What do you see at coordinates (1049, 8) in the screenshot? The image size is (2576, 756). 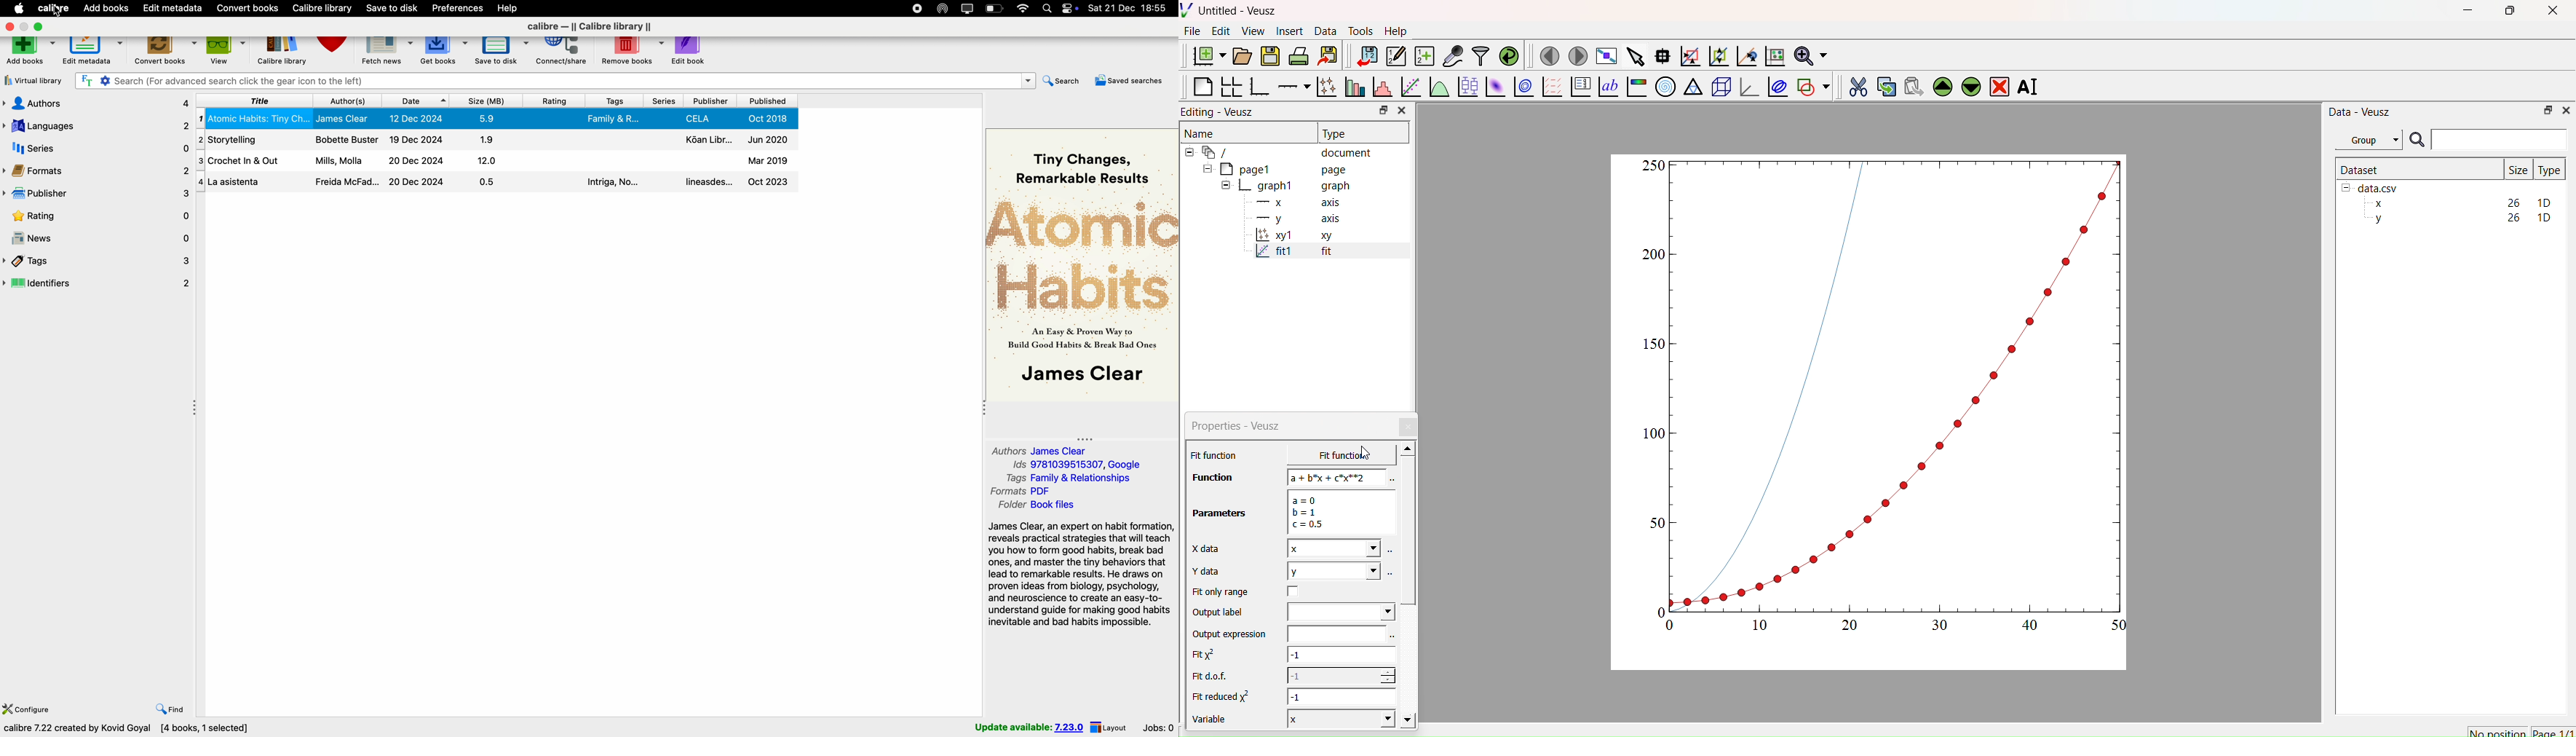 I see `spotlight search` at bounding box center [1049, 8].